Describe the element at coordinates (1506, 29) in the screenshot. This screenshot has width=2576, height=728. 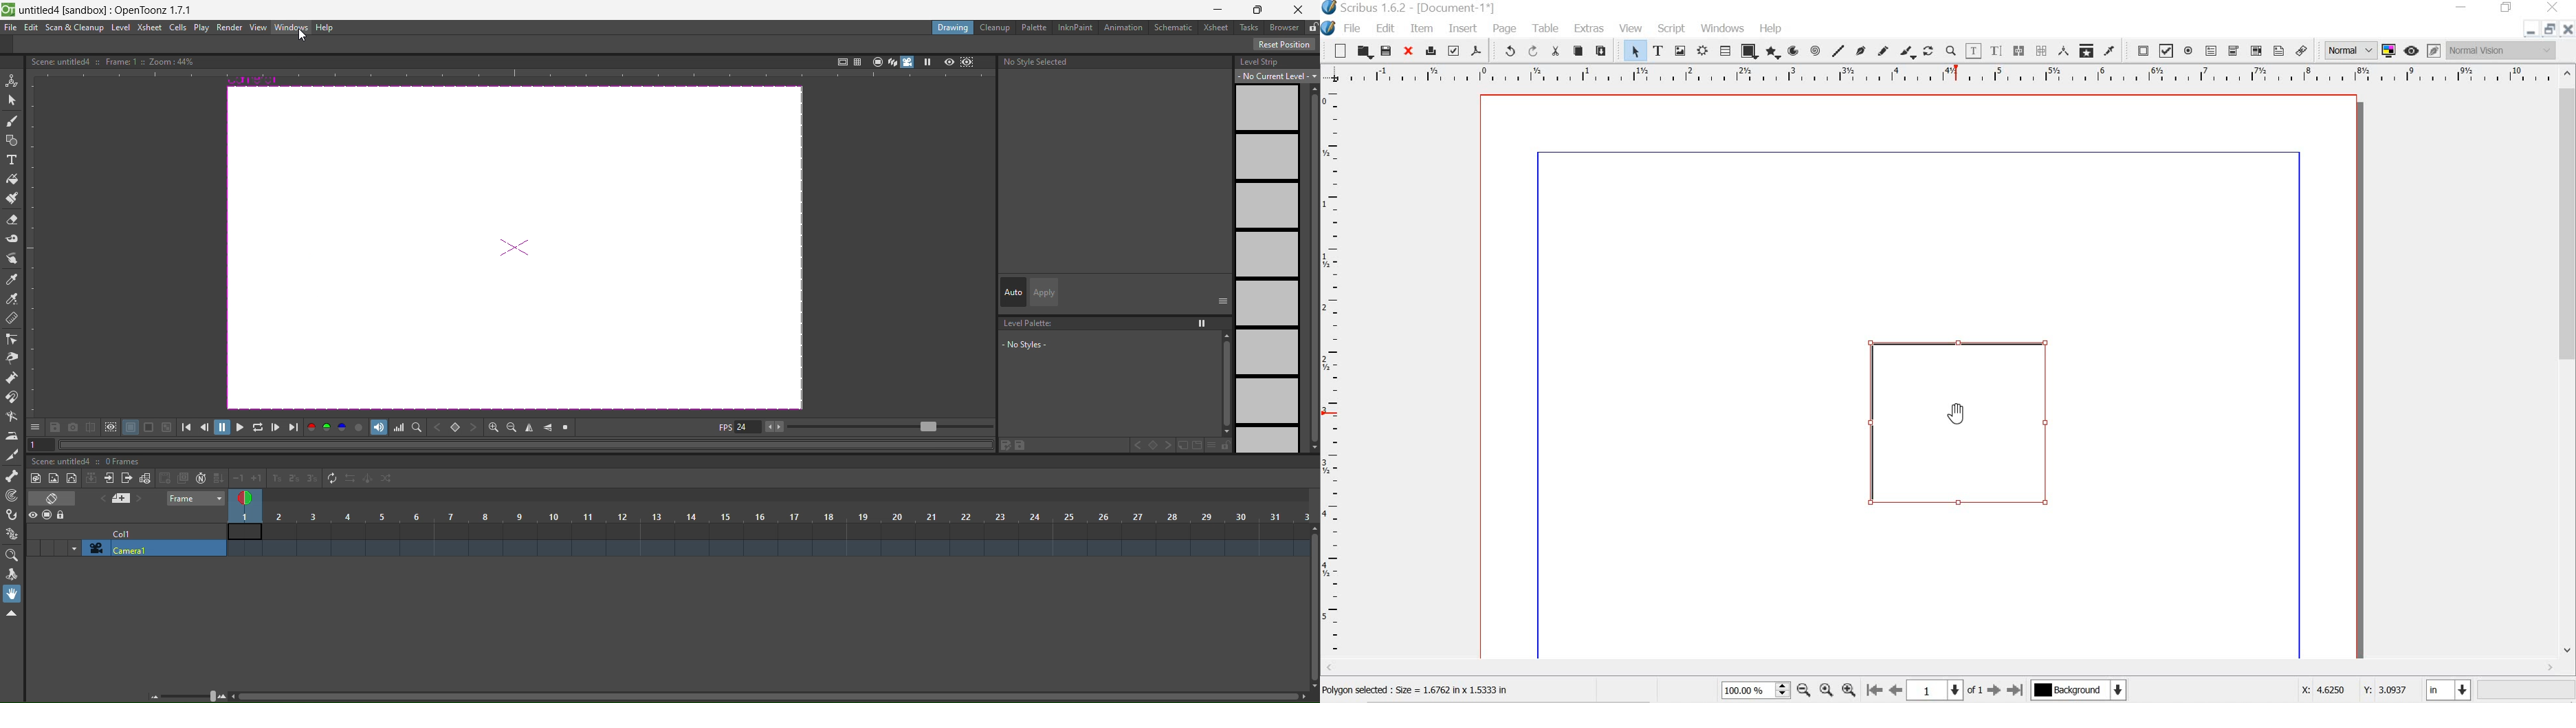
I see `PAGE` at that location.